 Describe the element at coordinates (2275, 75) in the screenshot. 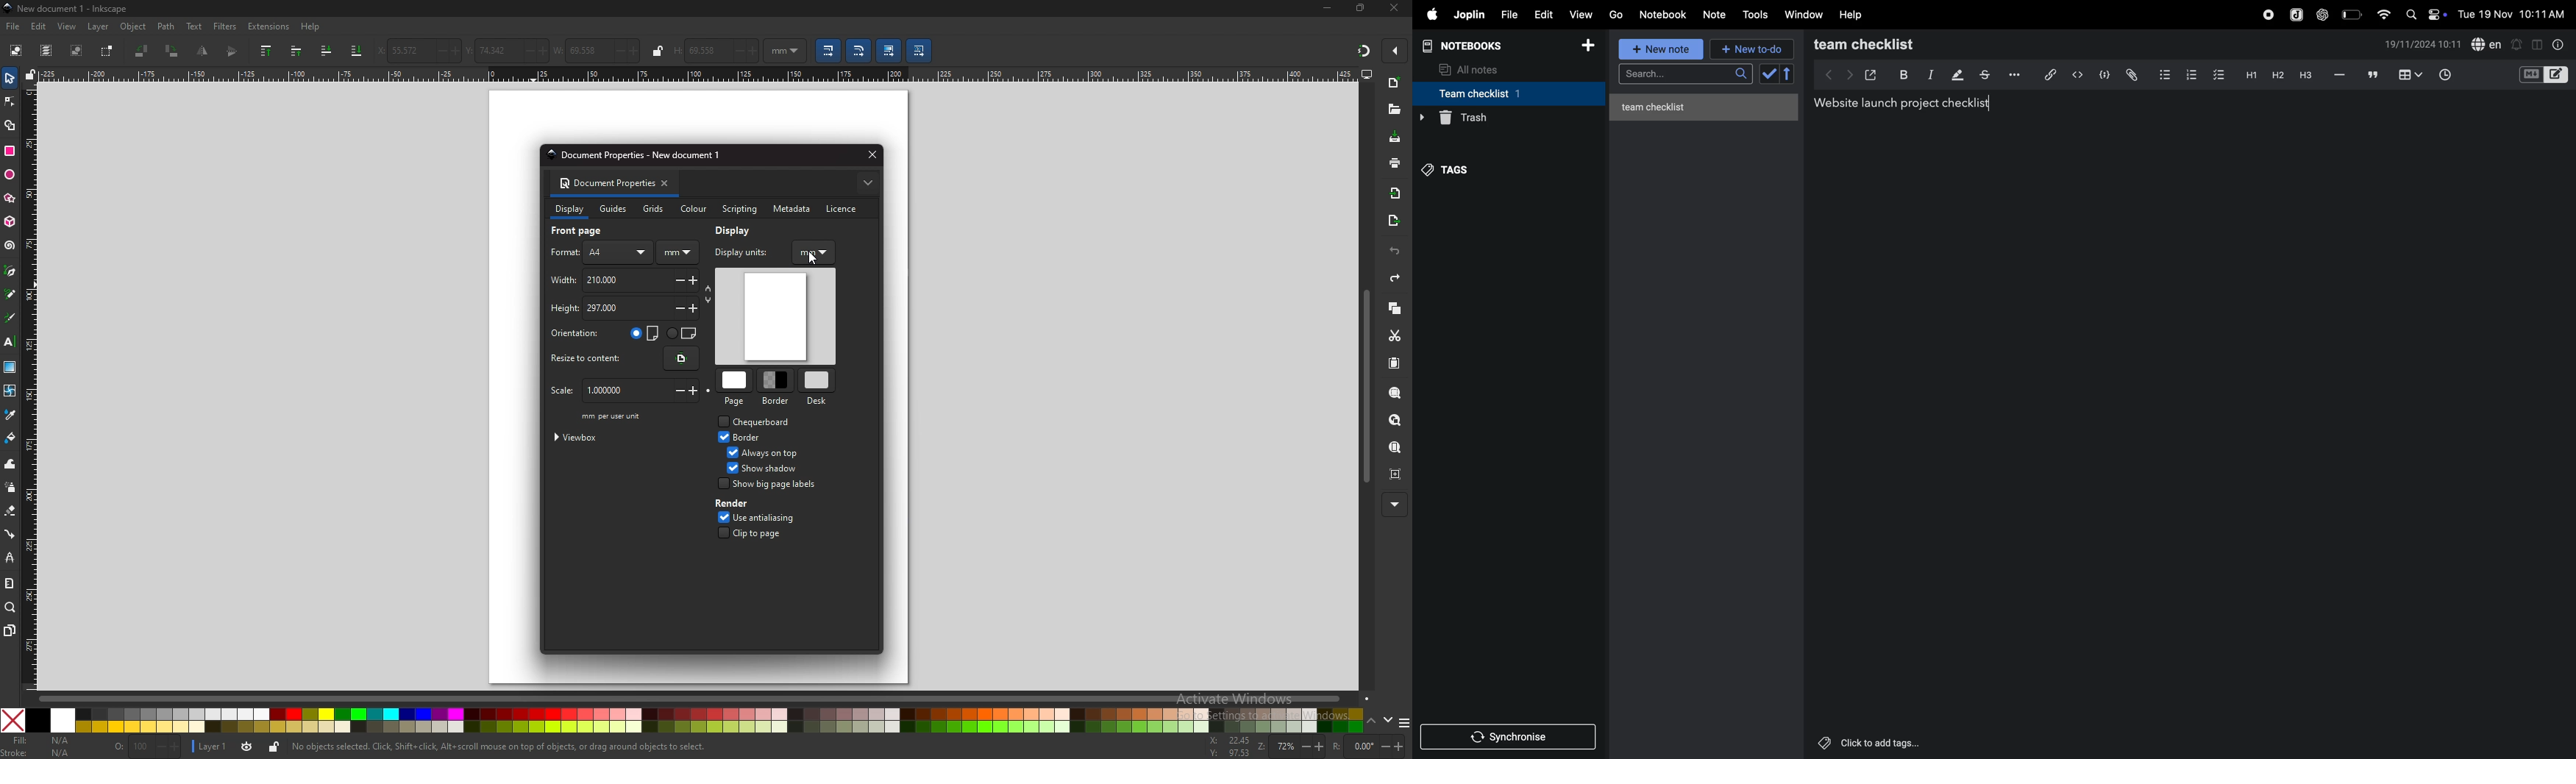

I see `heading 2` at that location.